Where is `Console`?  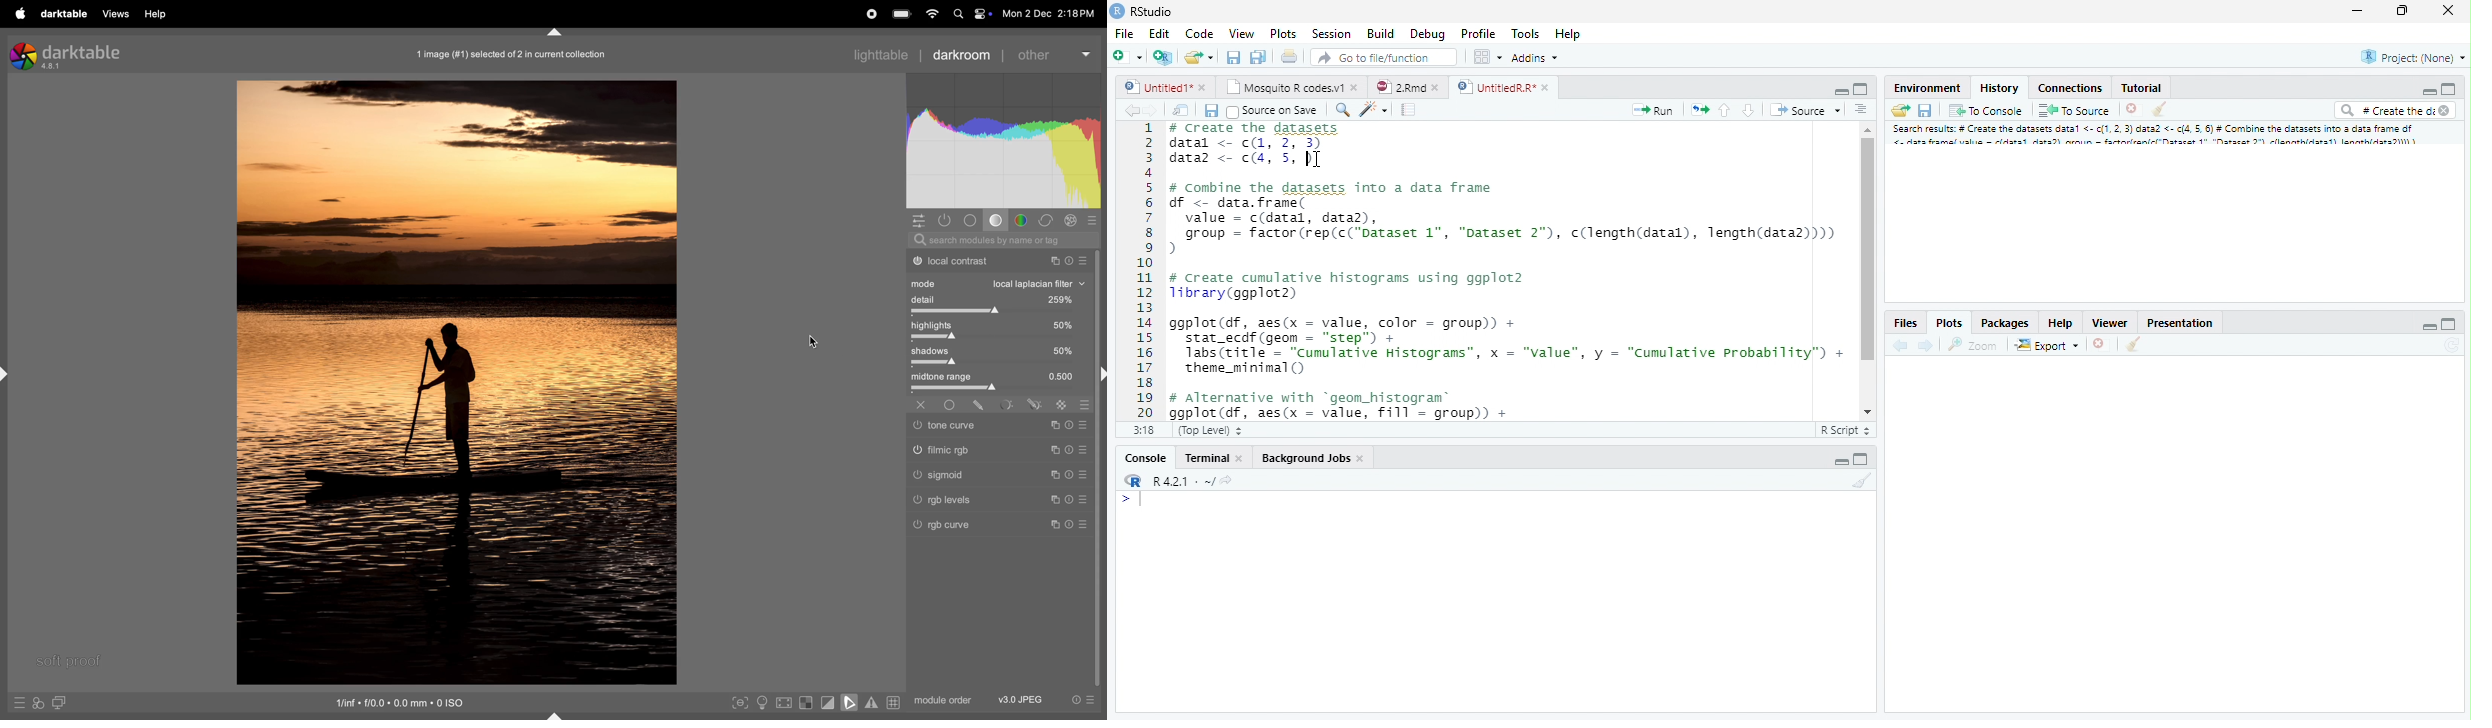 Console is located at coordinates (1149, 457).